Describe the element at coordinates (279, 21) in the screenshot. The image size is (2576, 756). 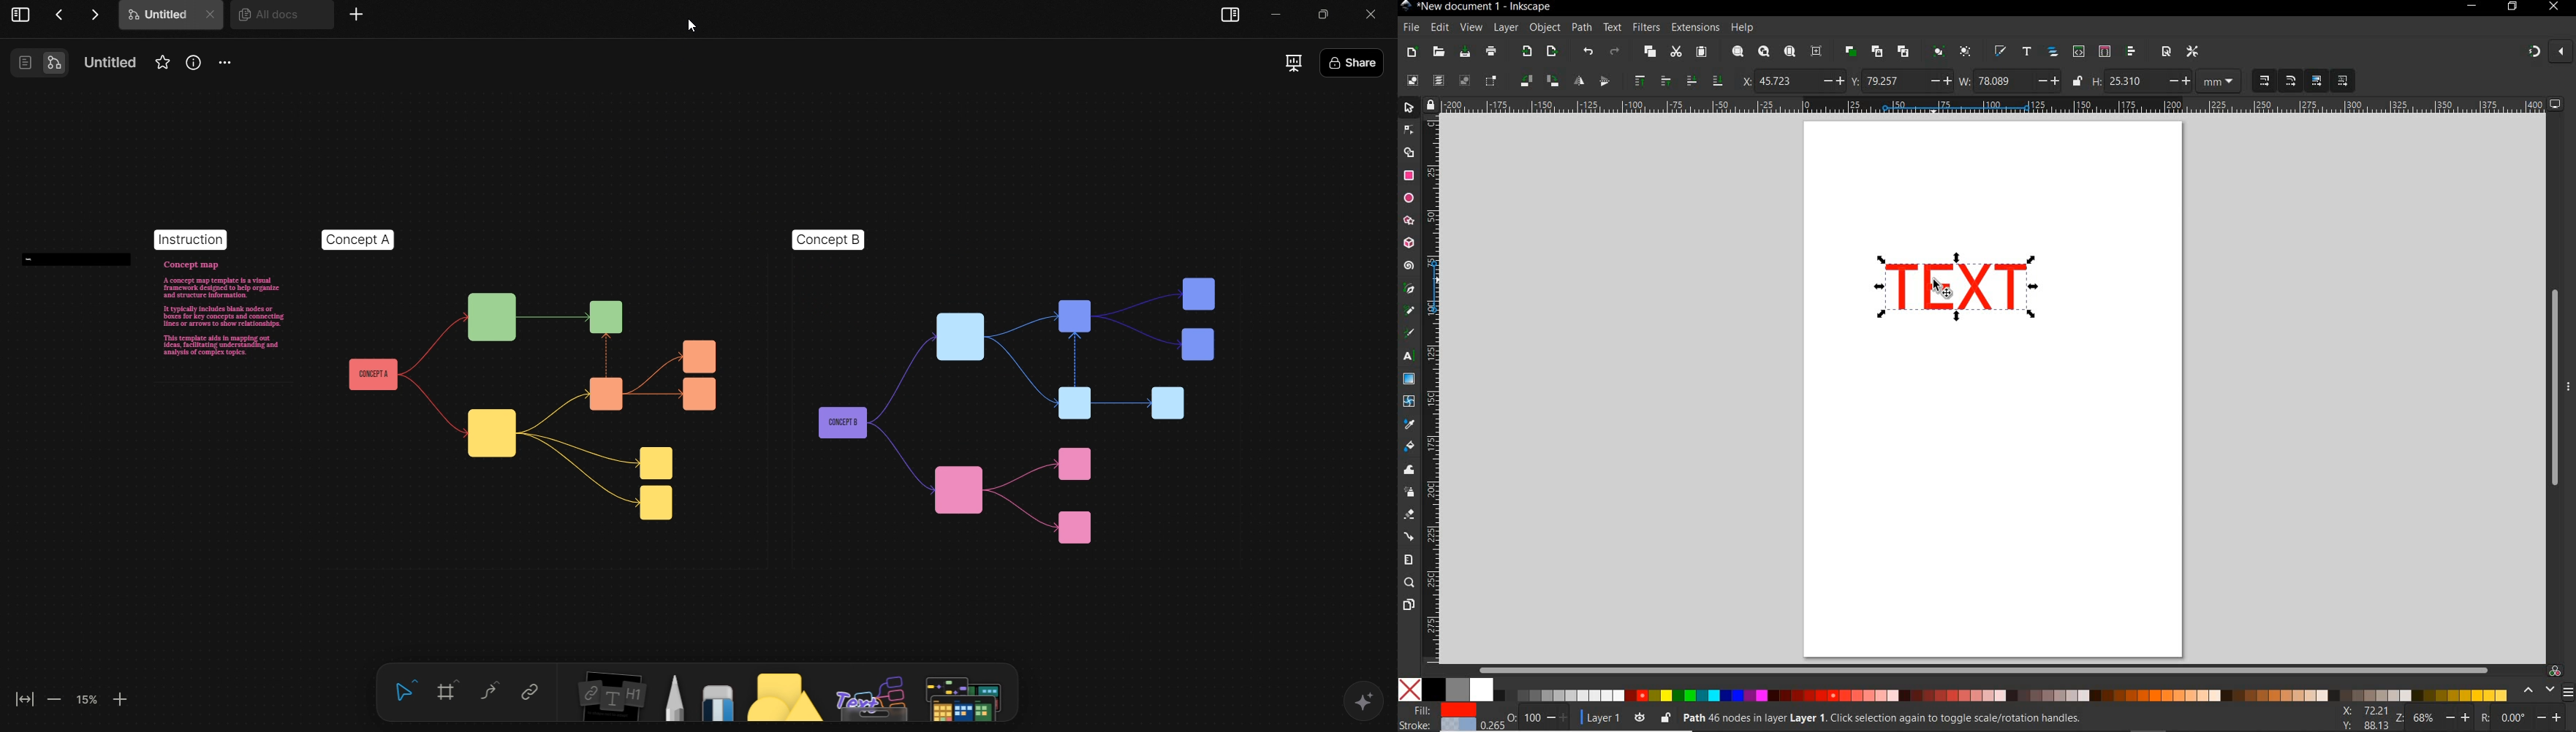
I see `All docs` at that location.